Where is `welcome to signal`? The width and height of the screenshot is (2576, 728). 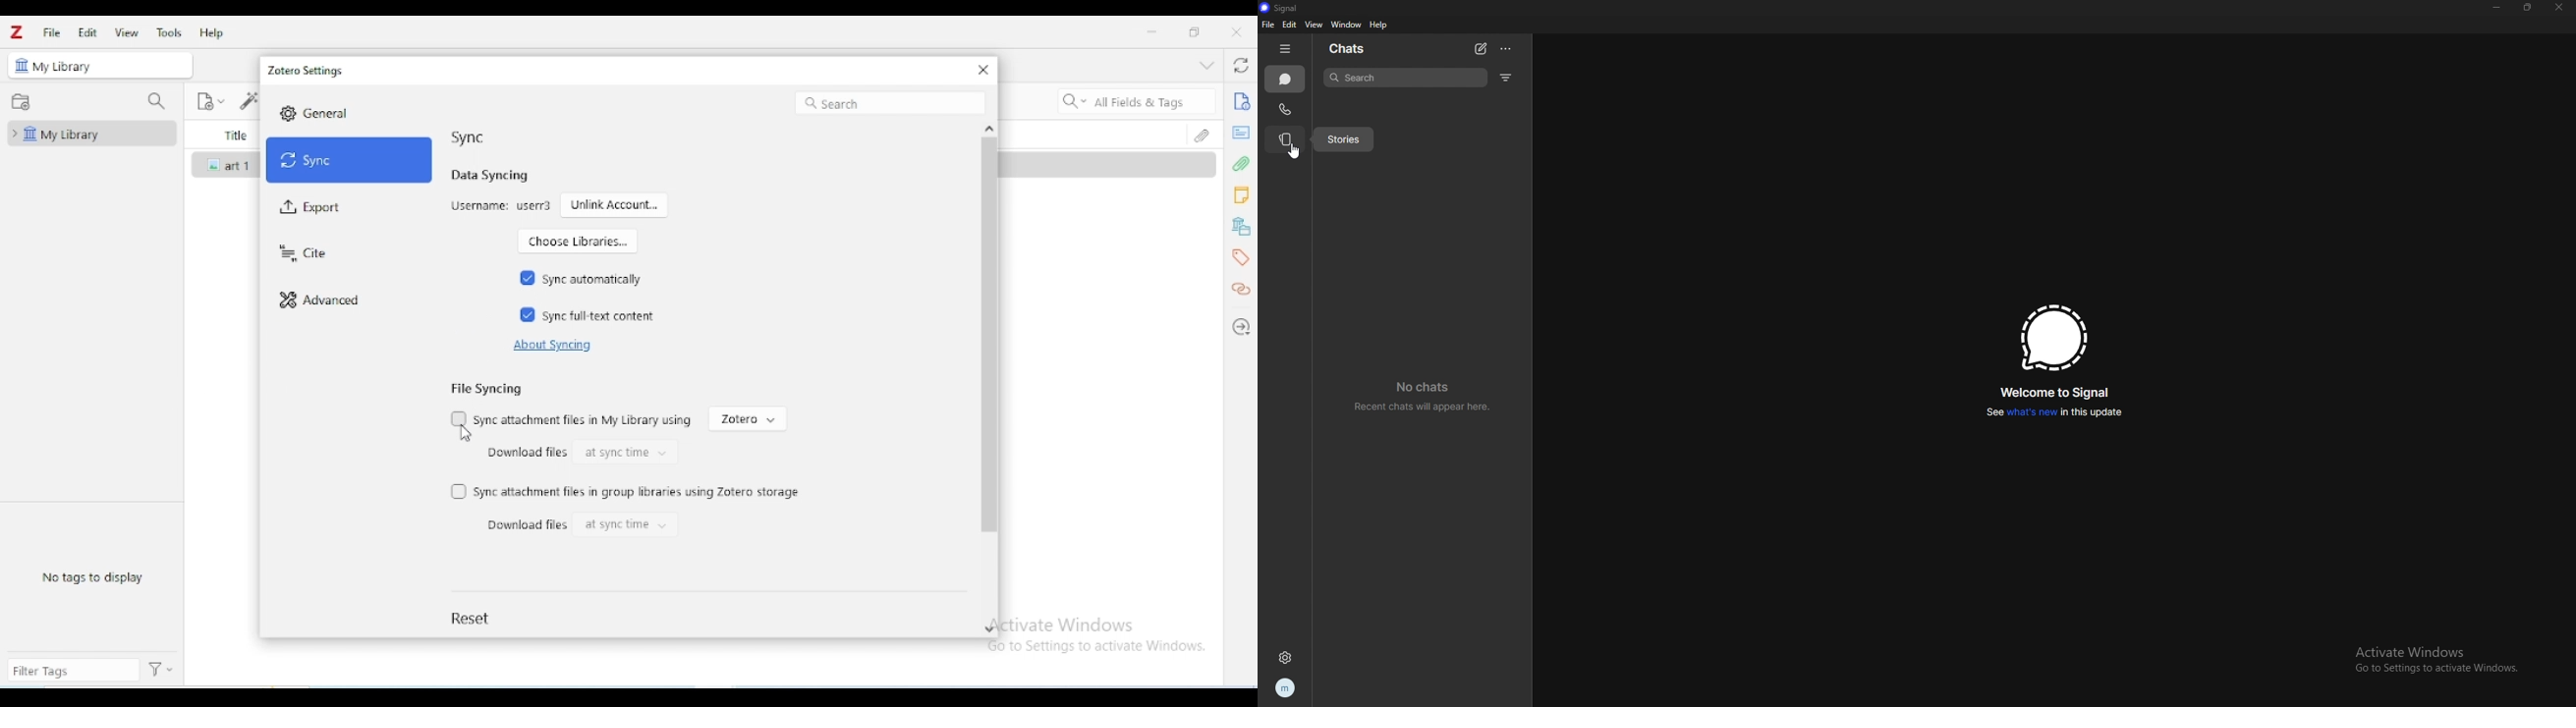 welcome to signal is located at coordinates (2054, 391).